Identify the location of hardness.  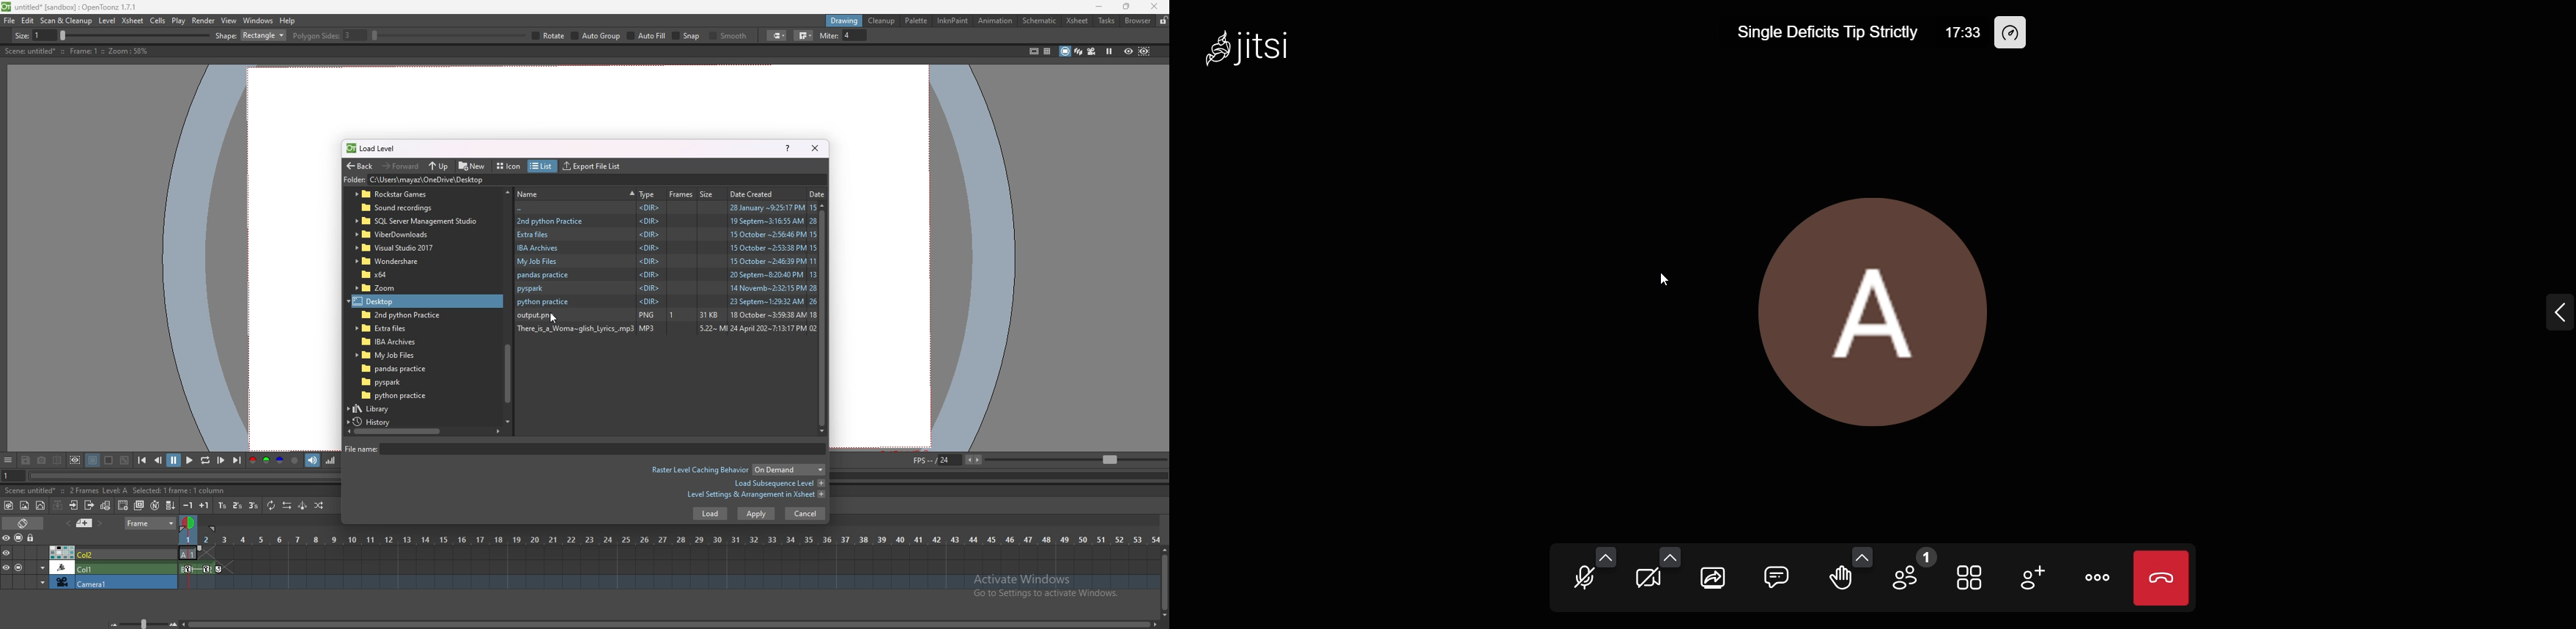
(347, 35).